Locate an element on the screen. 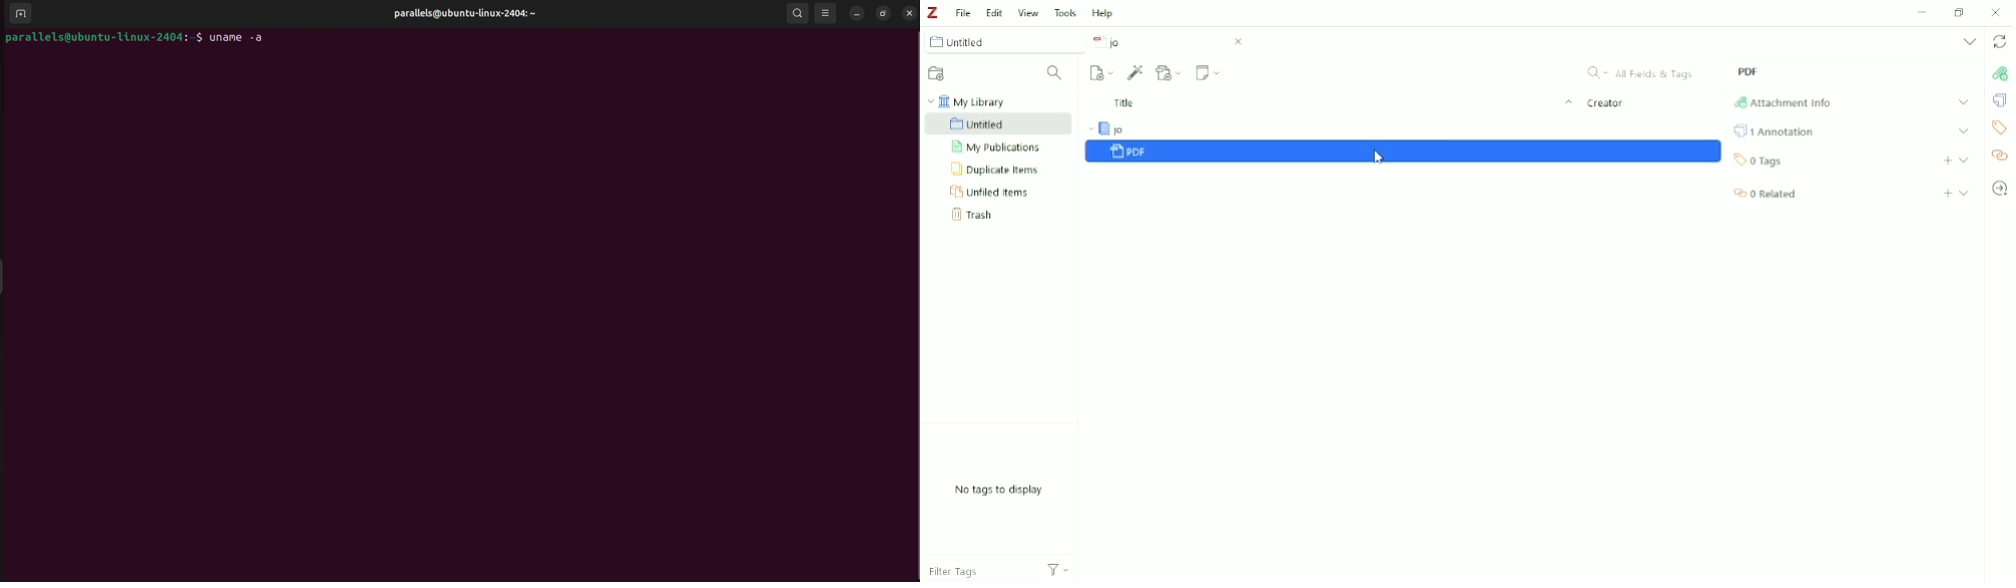 This screenshot has height=588, width=2016. Annotations is located at coordinates (1996, 101).